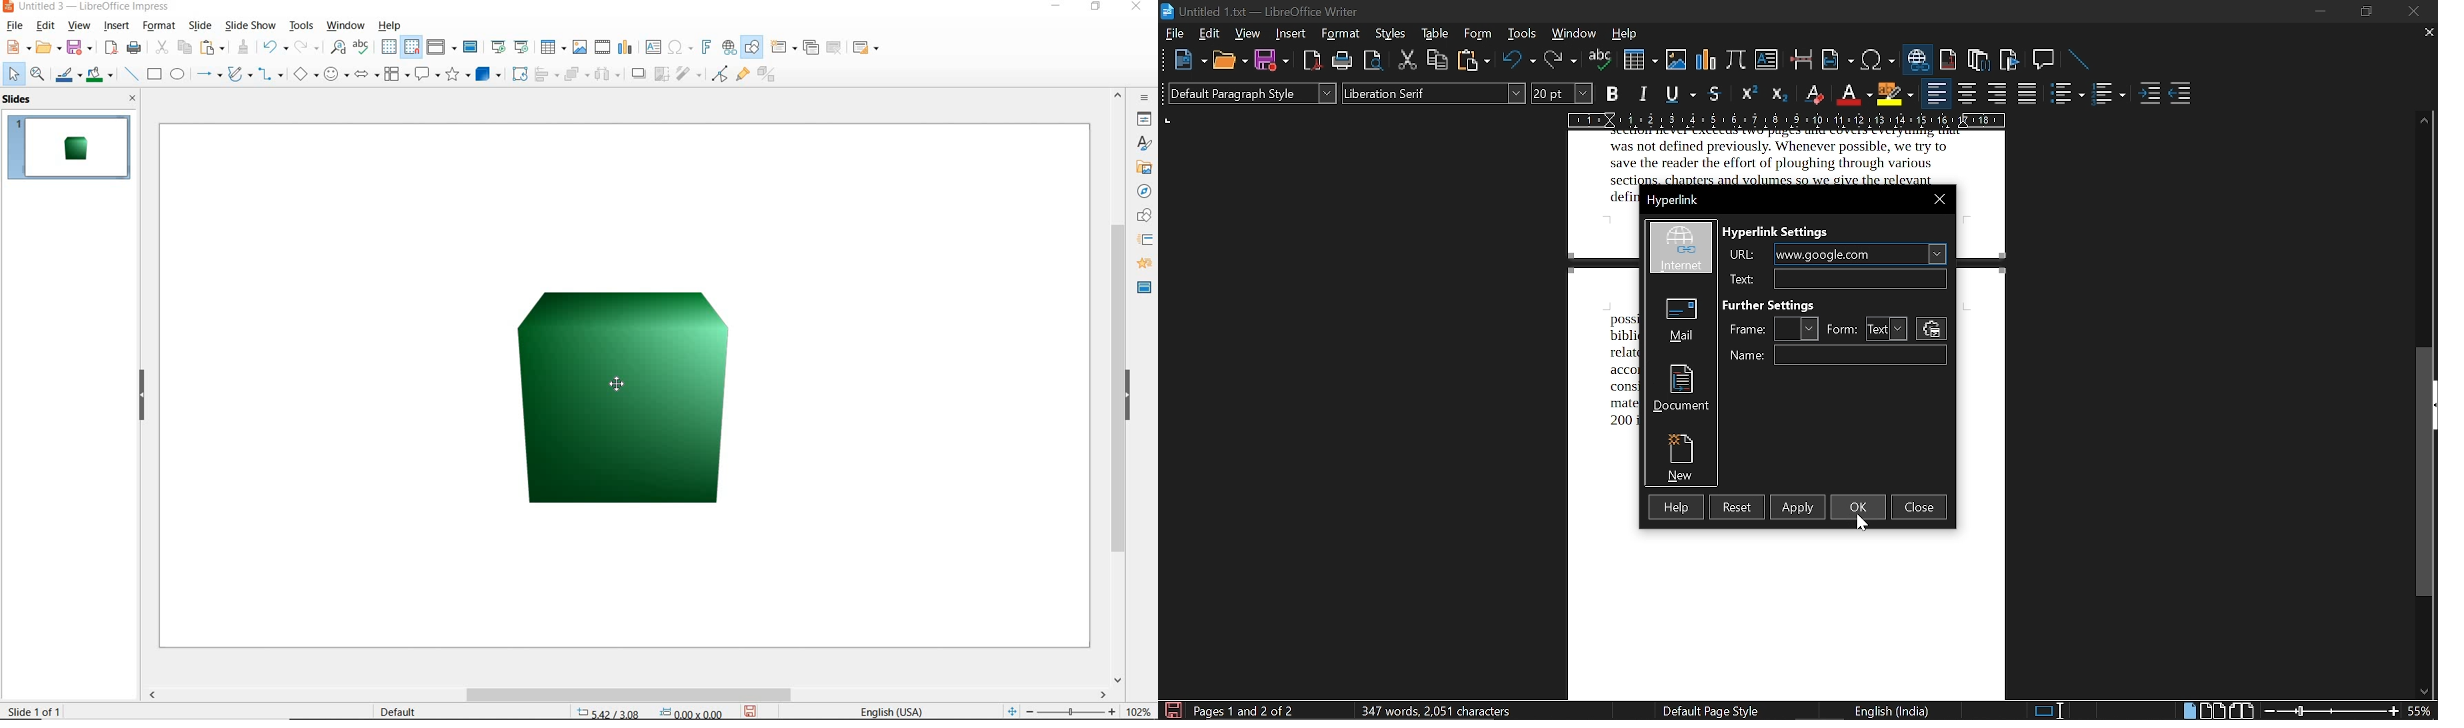 The height and width of the screenshot is (728, 2464). I want to click on connectors, so click(273, 74).